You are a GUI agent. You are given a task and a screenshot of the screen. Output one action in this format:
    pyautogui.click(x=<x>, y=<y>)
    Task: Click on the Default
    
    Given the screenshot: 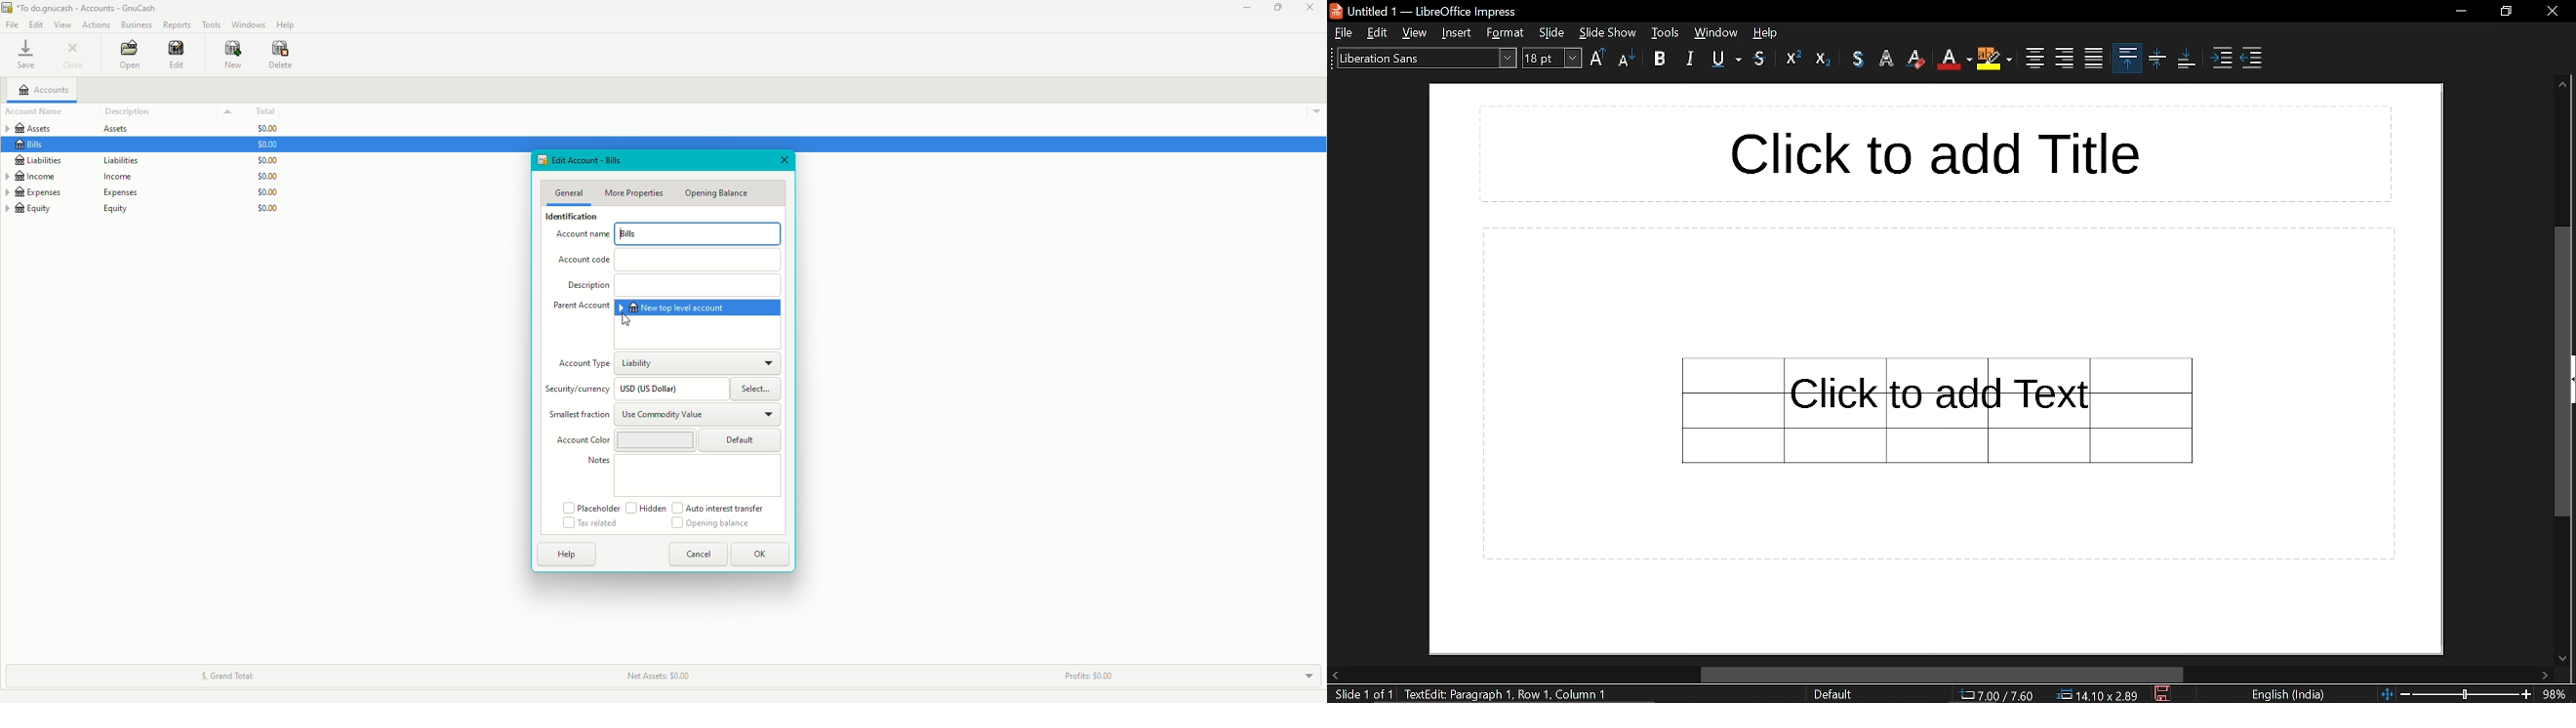 What is the action you would take?
    pyautogui.click(x=741, y=441)
    